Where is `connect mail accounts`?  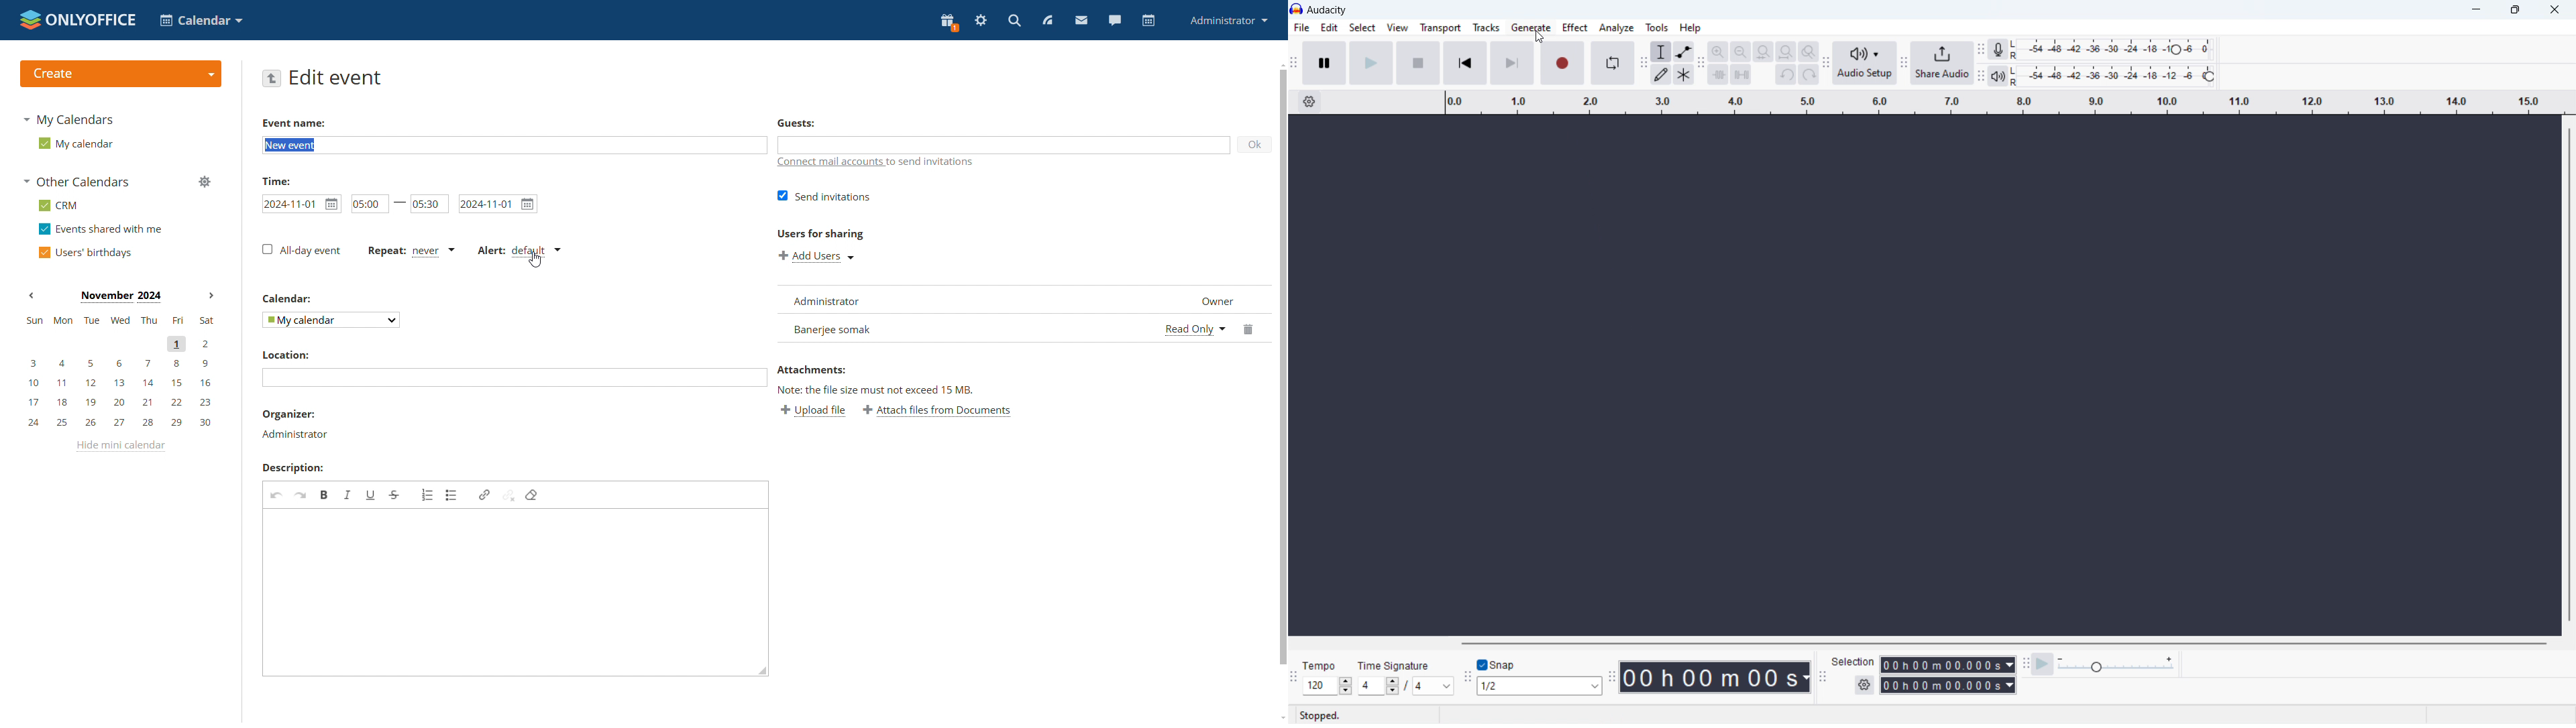 connect mail accounts is located at coordinates (830, 164).